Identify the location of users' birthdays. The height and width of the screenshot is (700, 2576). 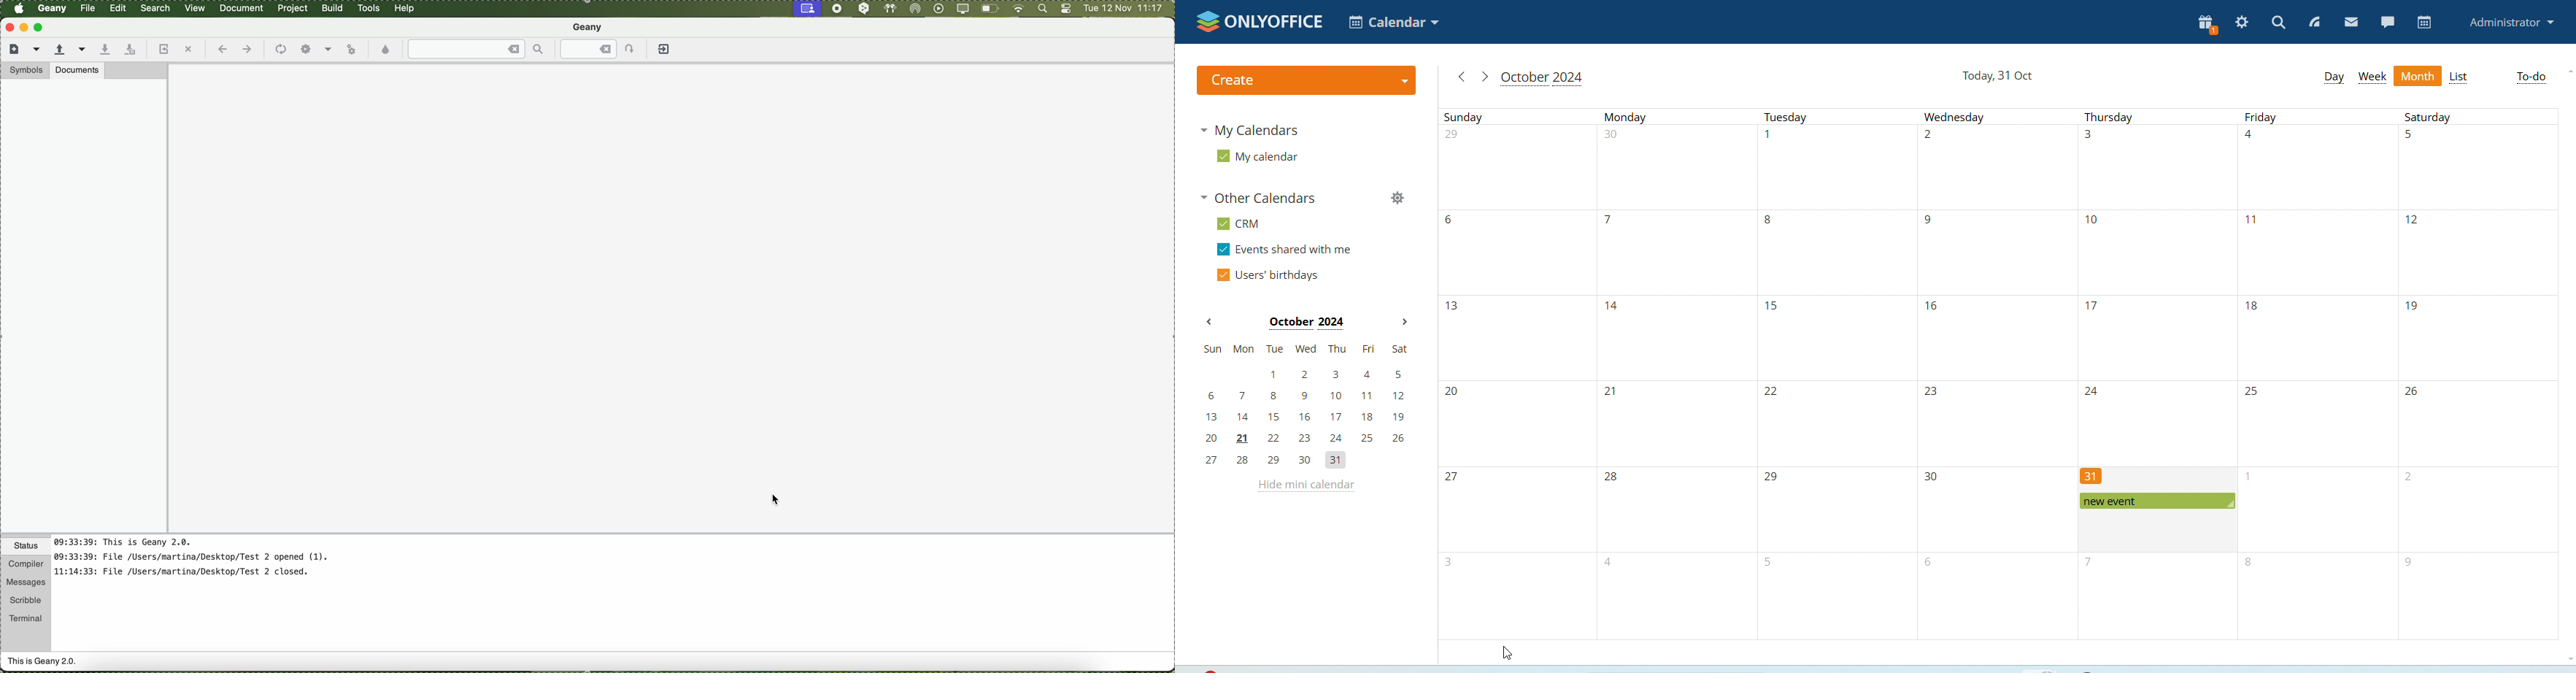
(1269, 275).